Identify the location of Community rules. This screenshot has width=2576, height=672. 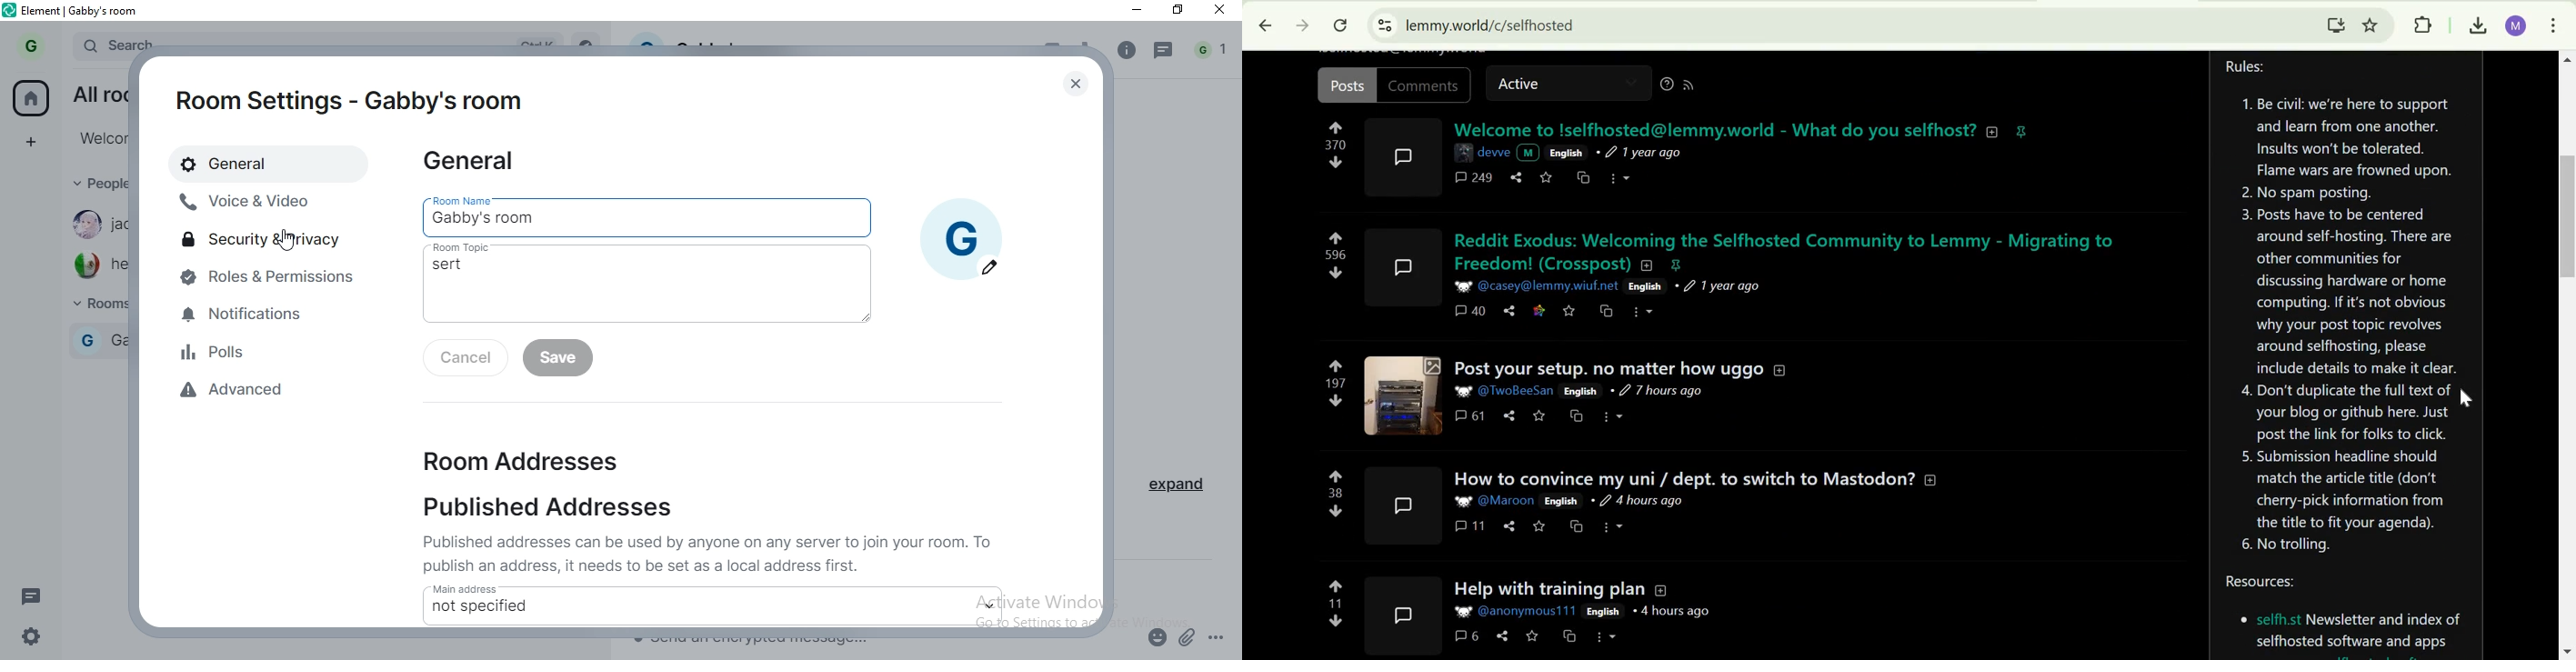
(2348, 311).